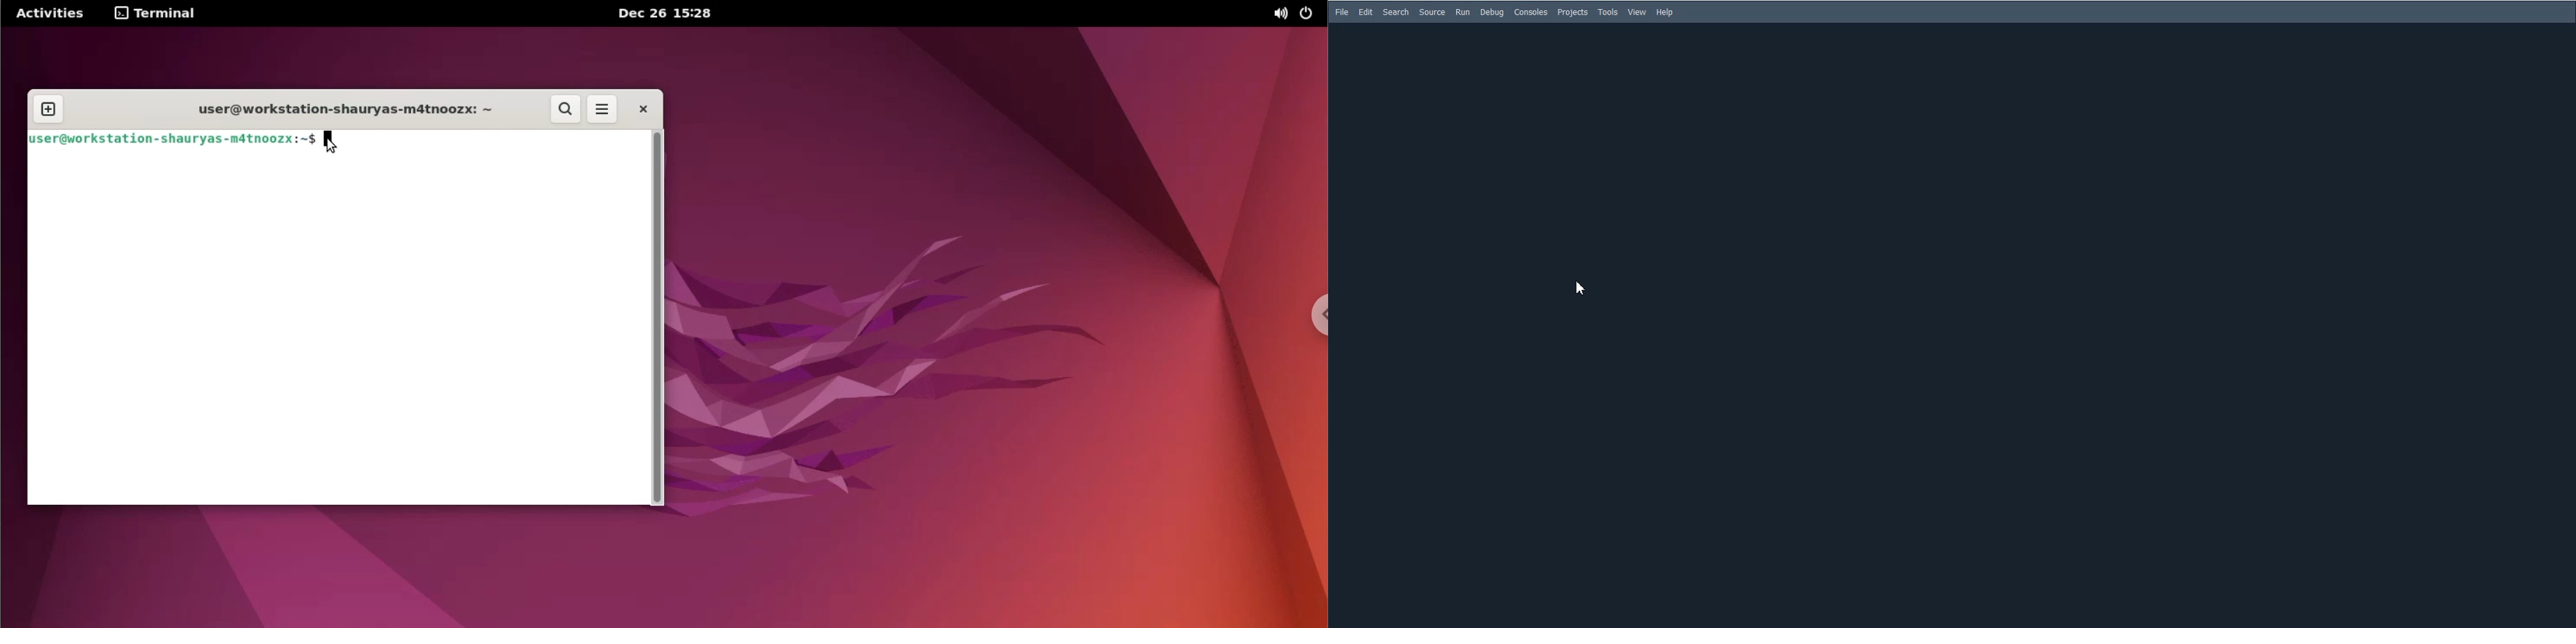 The width and height of the screenshot is (2576, 644). What do you see at coordinates (1666, 12) in the screenshot?
I see `Help` at bounding box center [1666, 12].